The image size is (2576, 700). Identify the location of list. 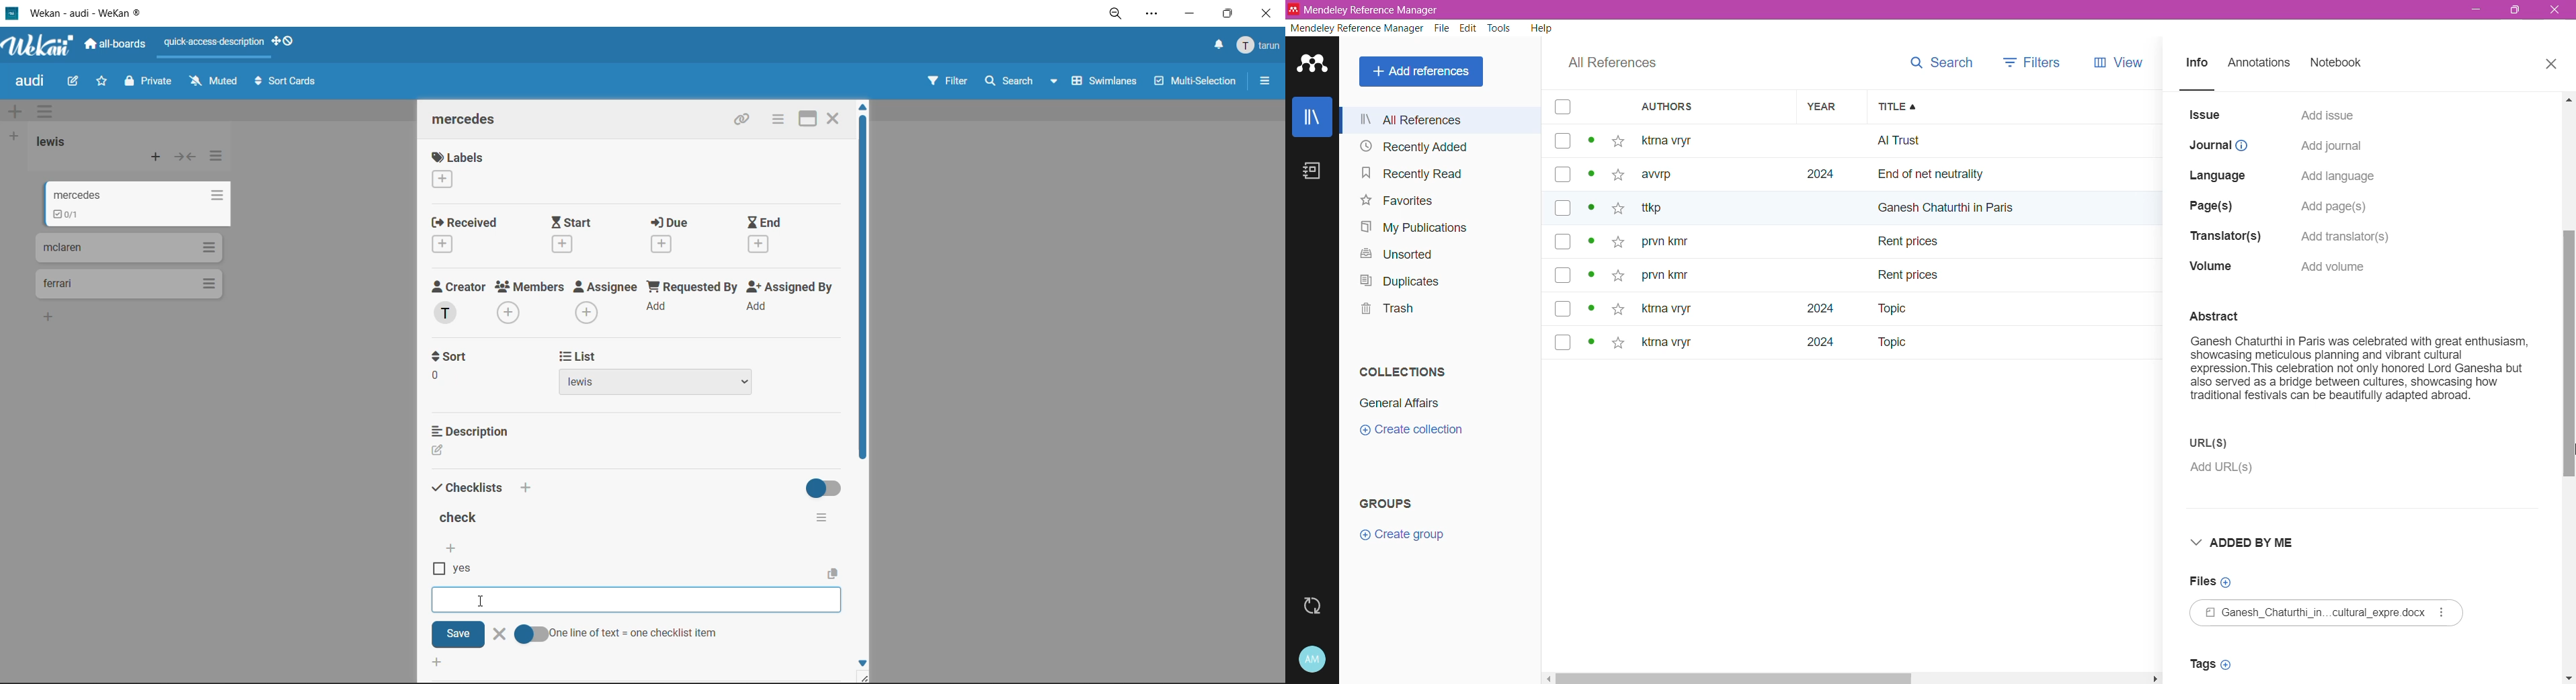
(677, 385).